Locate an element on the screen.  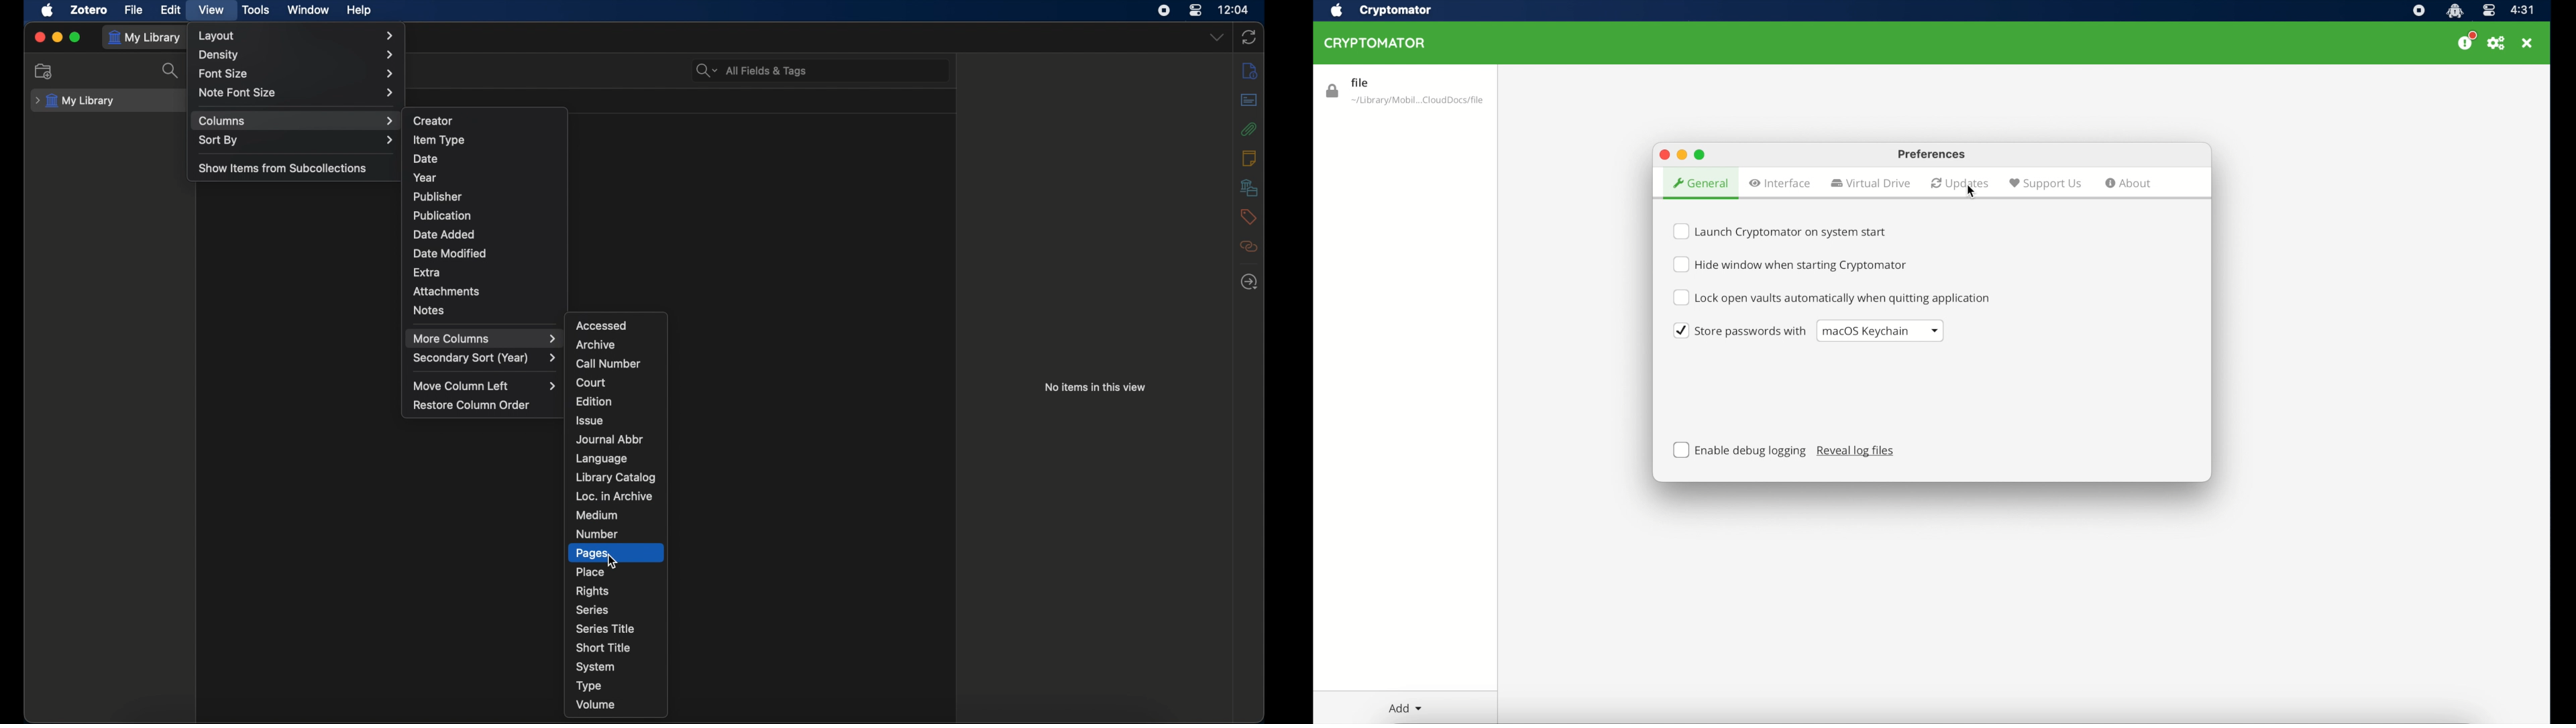
extra is located at coordinates (427, 272).